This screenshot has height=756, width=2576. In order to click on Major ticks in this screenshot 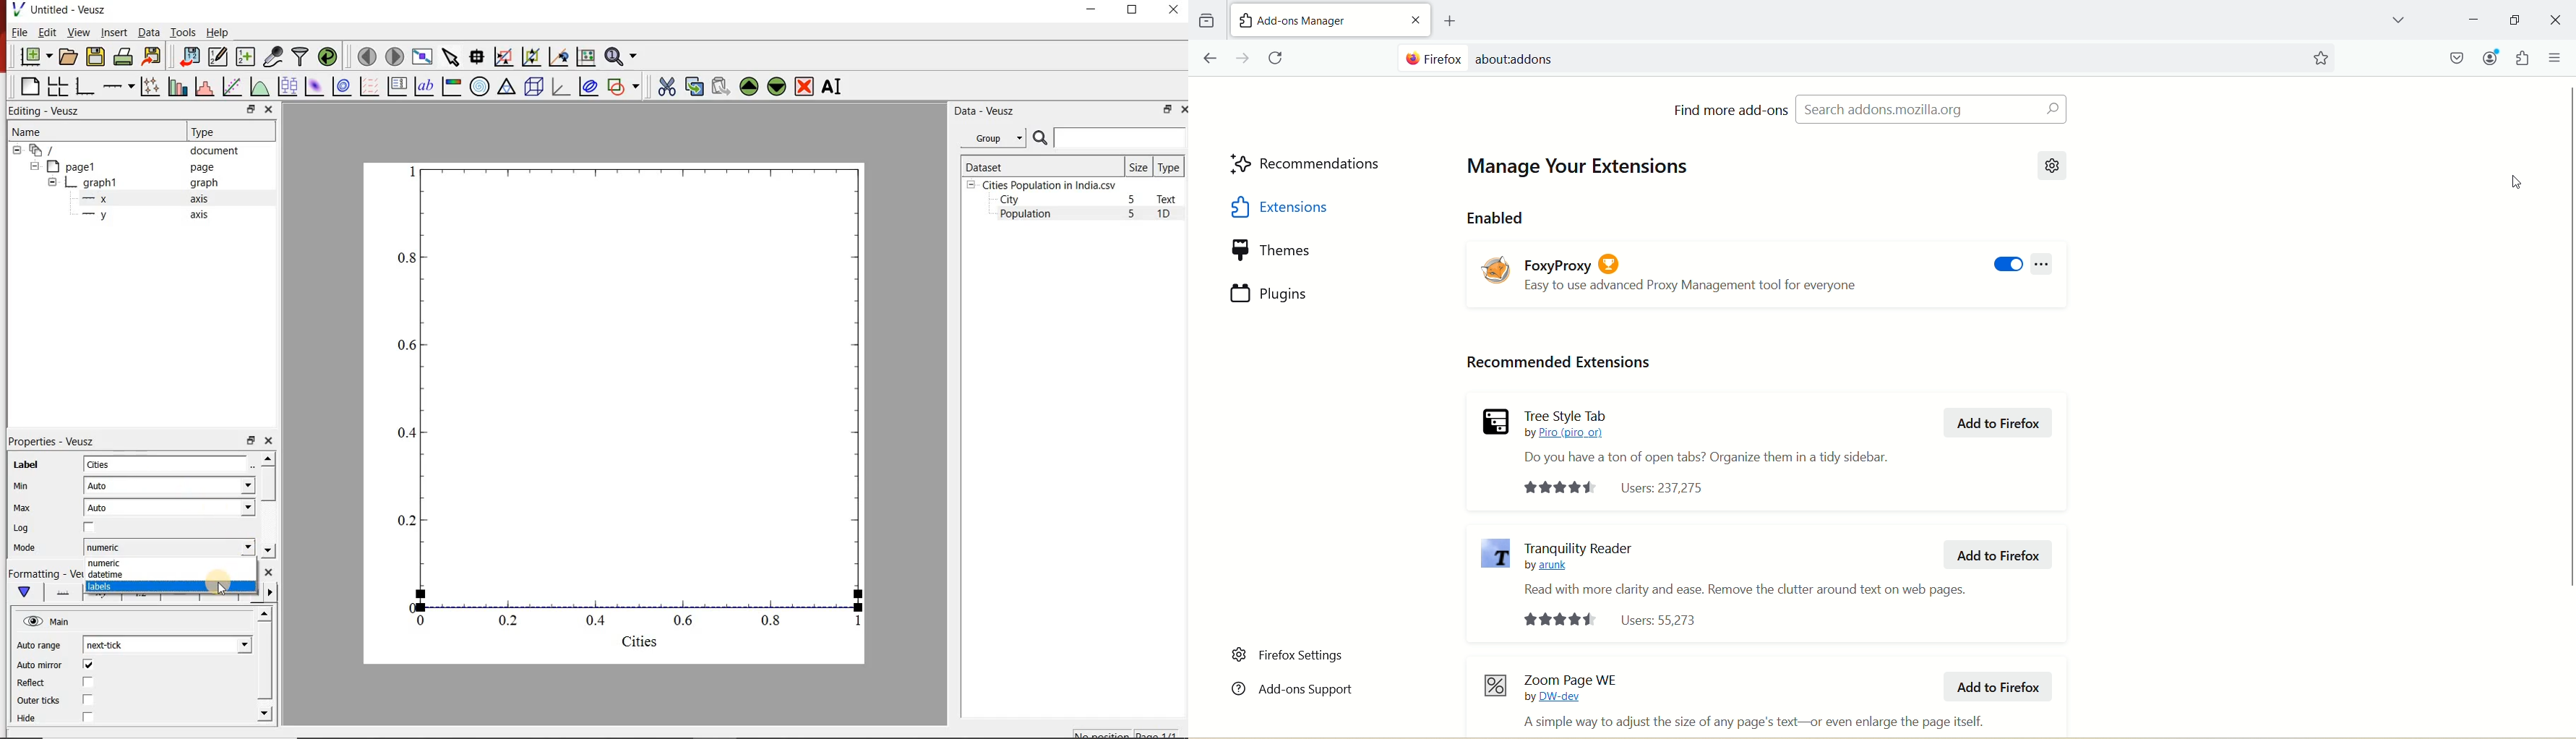, I will do `click(175, 600)`.